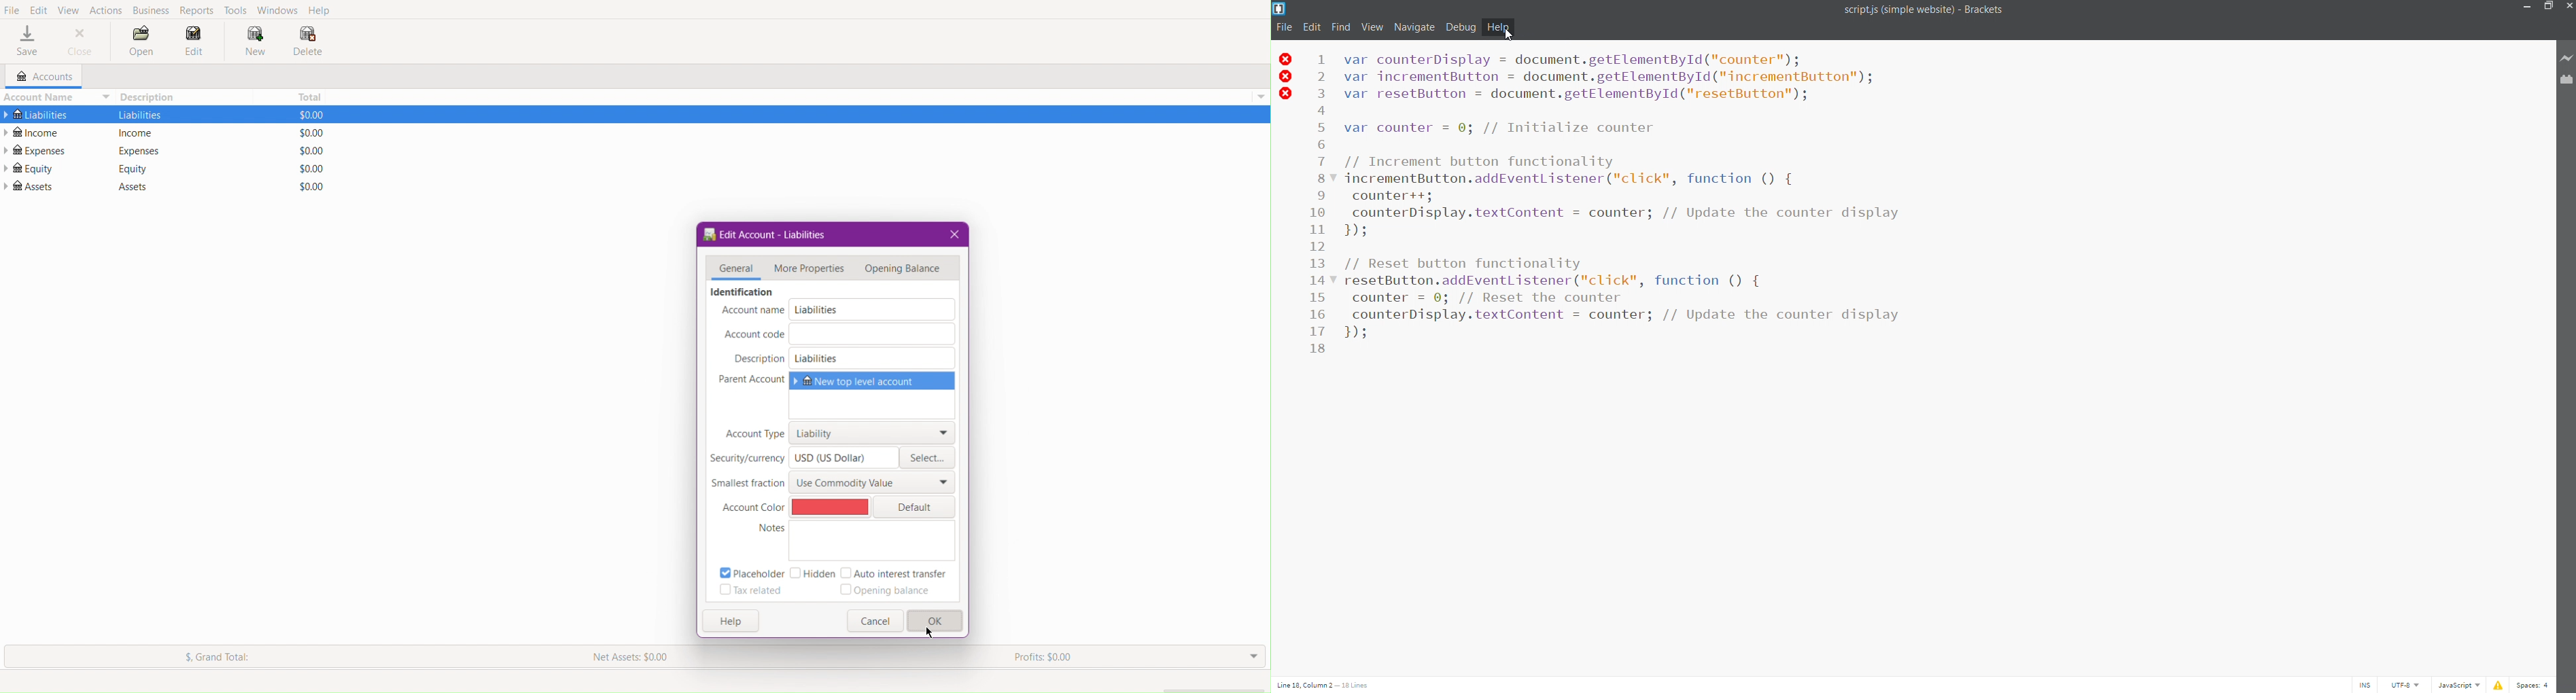 Image resolution: width=2576 pixels, height=700 pixels. What do you see at coordinates (748, 483) in the screenshot?
I see `Smallest fraction` at bounding box center [748, 483].